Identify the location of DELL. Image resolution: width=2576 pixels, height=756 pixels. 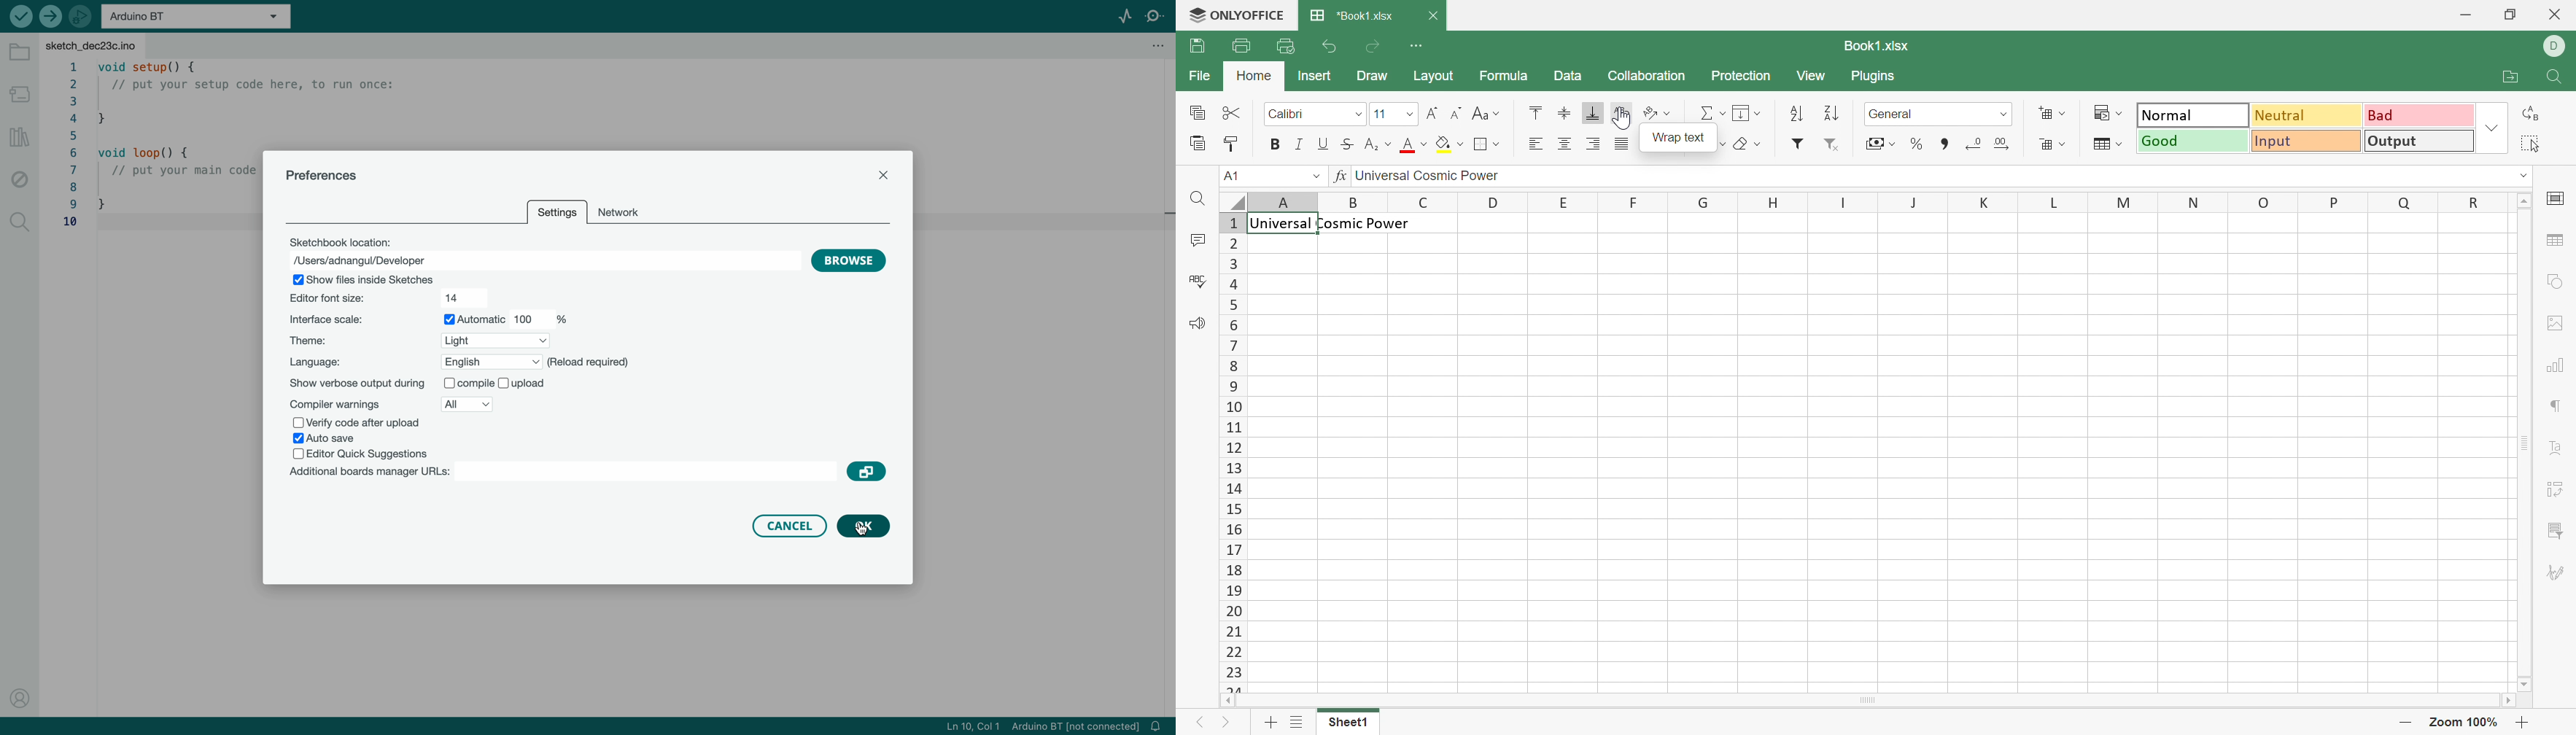
(2554, 46).